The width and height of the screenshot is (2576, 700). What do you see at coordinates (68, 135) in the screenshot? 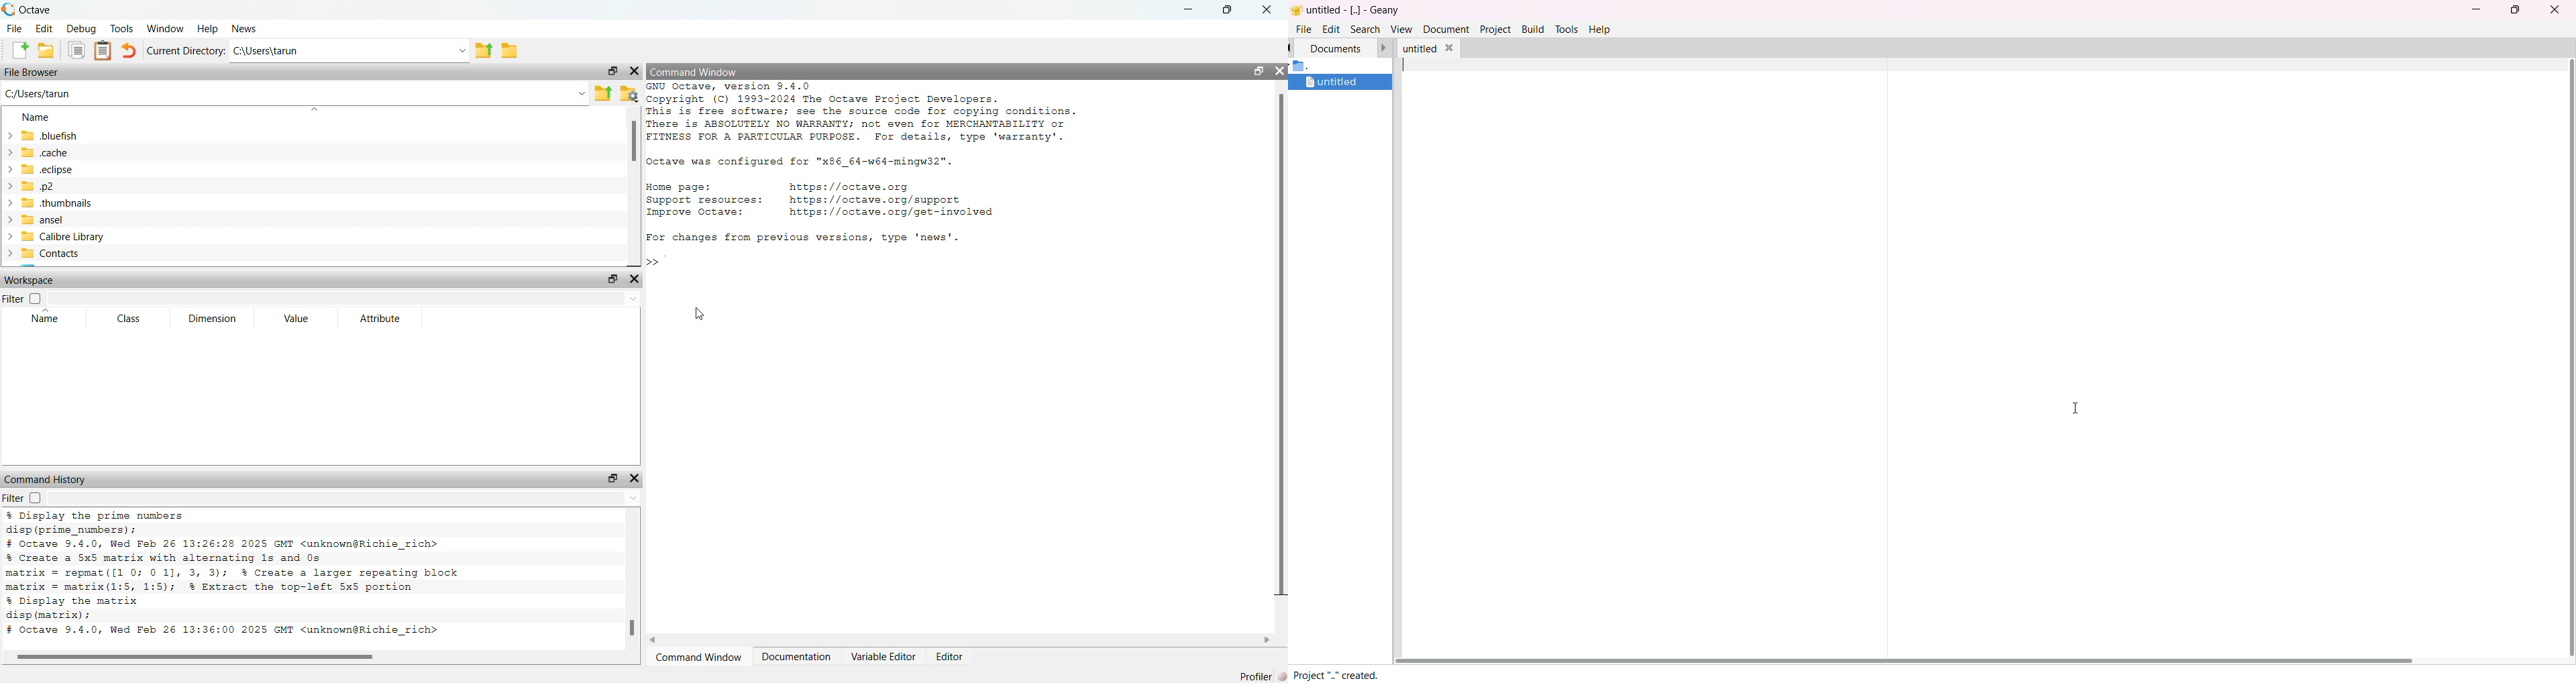
I see `.bluefish` at bounding box center [68, 135].